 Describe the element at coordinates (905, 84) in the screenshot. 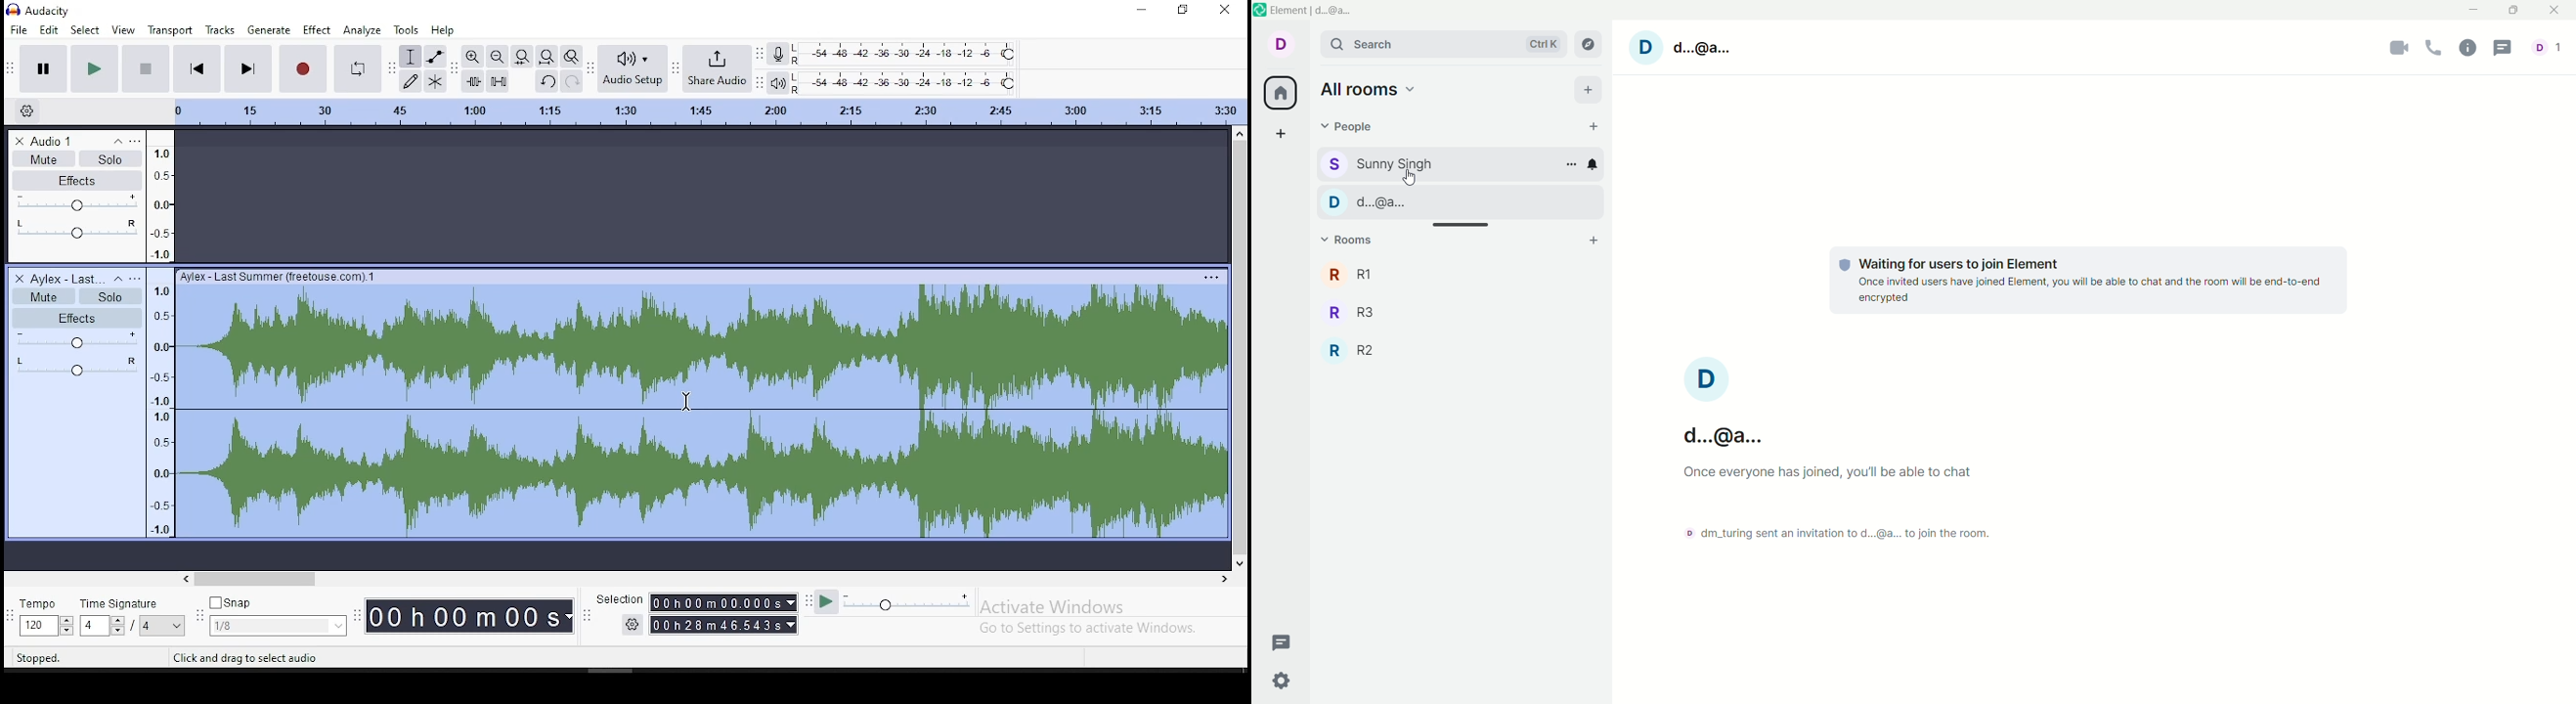

I see `playback meter` at that location.